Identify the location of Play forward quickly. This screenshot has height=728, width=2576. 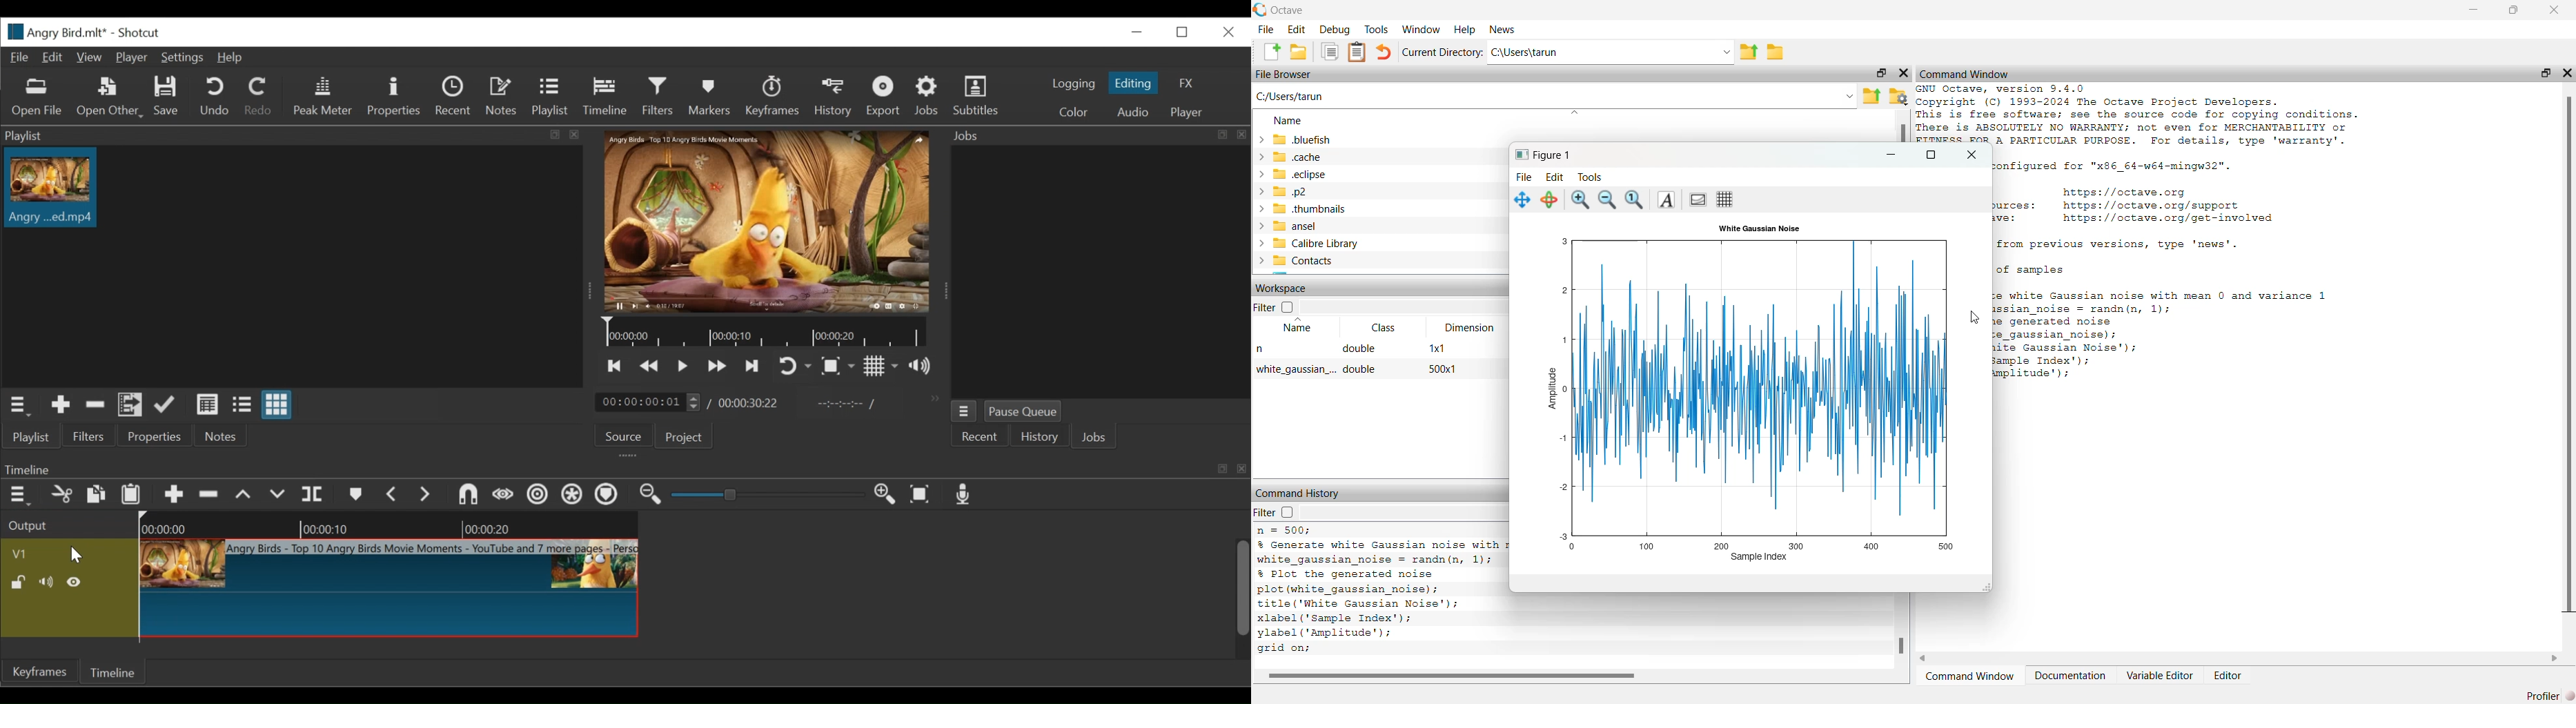
(717, 365).